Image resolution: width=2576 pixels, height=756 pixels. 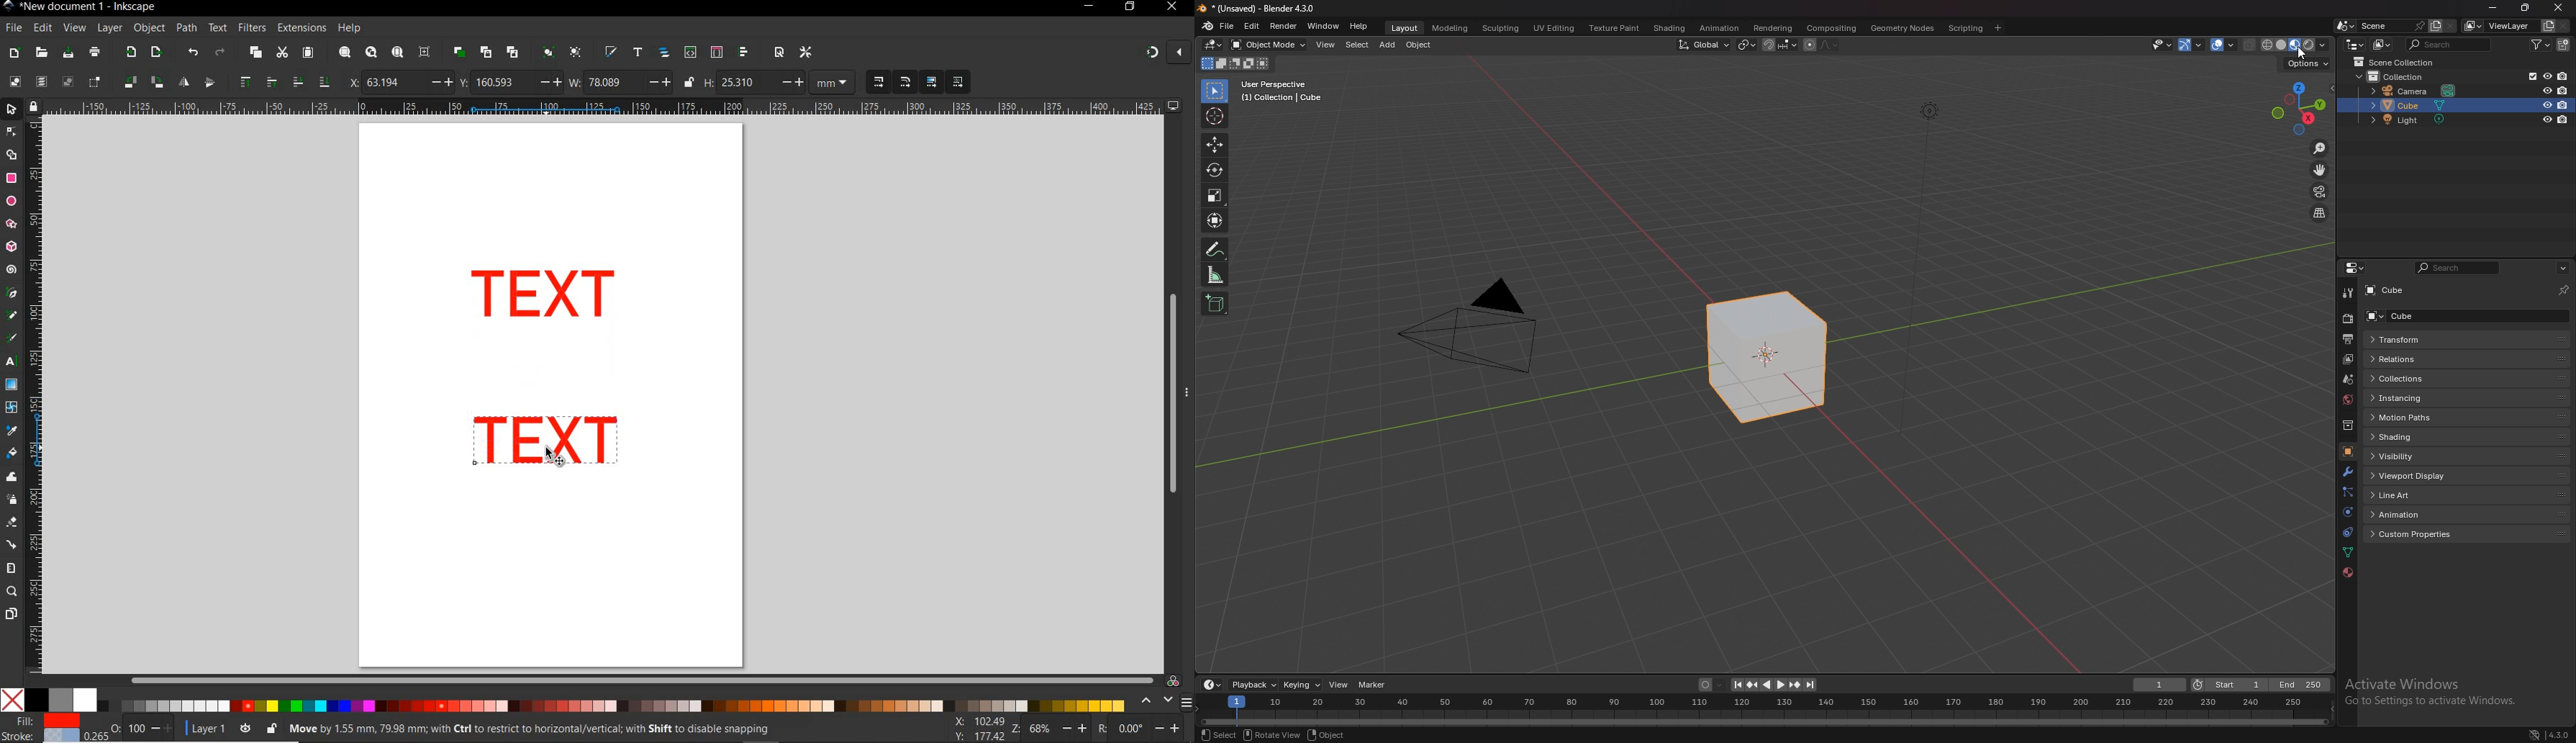 I want to click on toggle xray, so click(x=2251, y=45).